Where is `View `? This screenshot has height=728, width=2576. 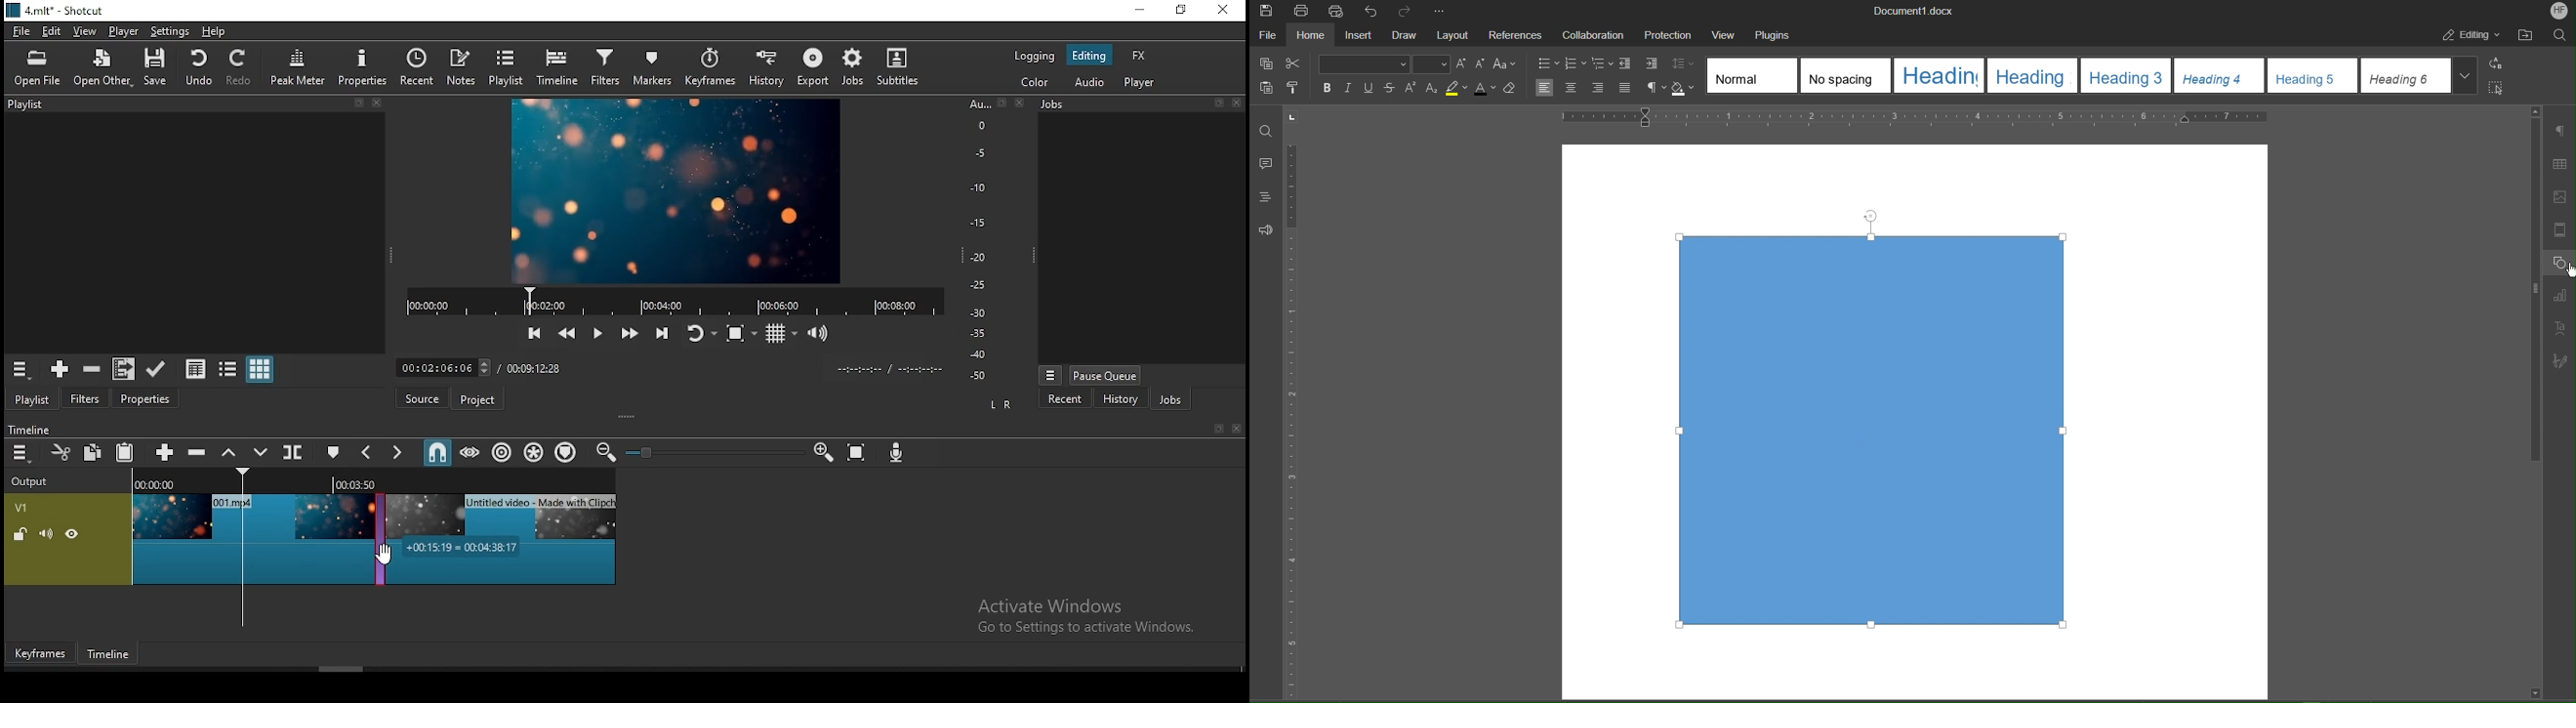
View  is located at coordinates (1728, 35).